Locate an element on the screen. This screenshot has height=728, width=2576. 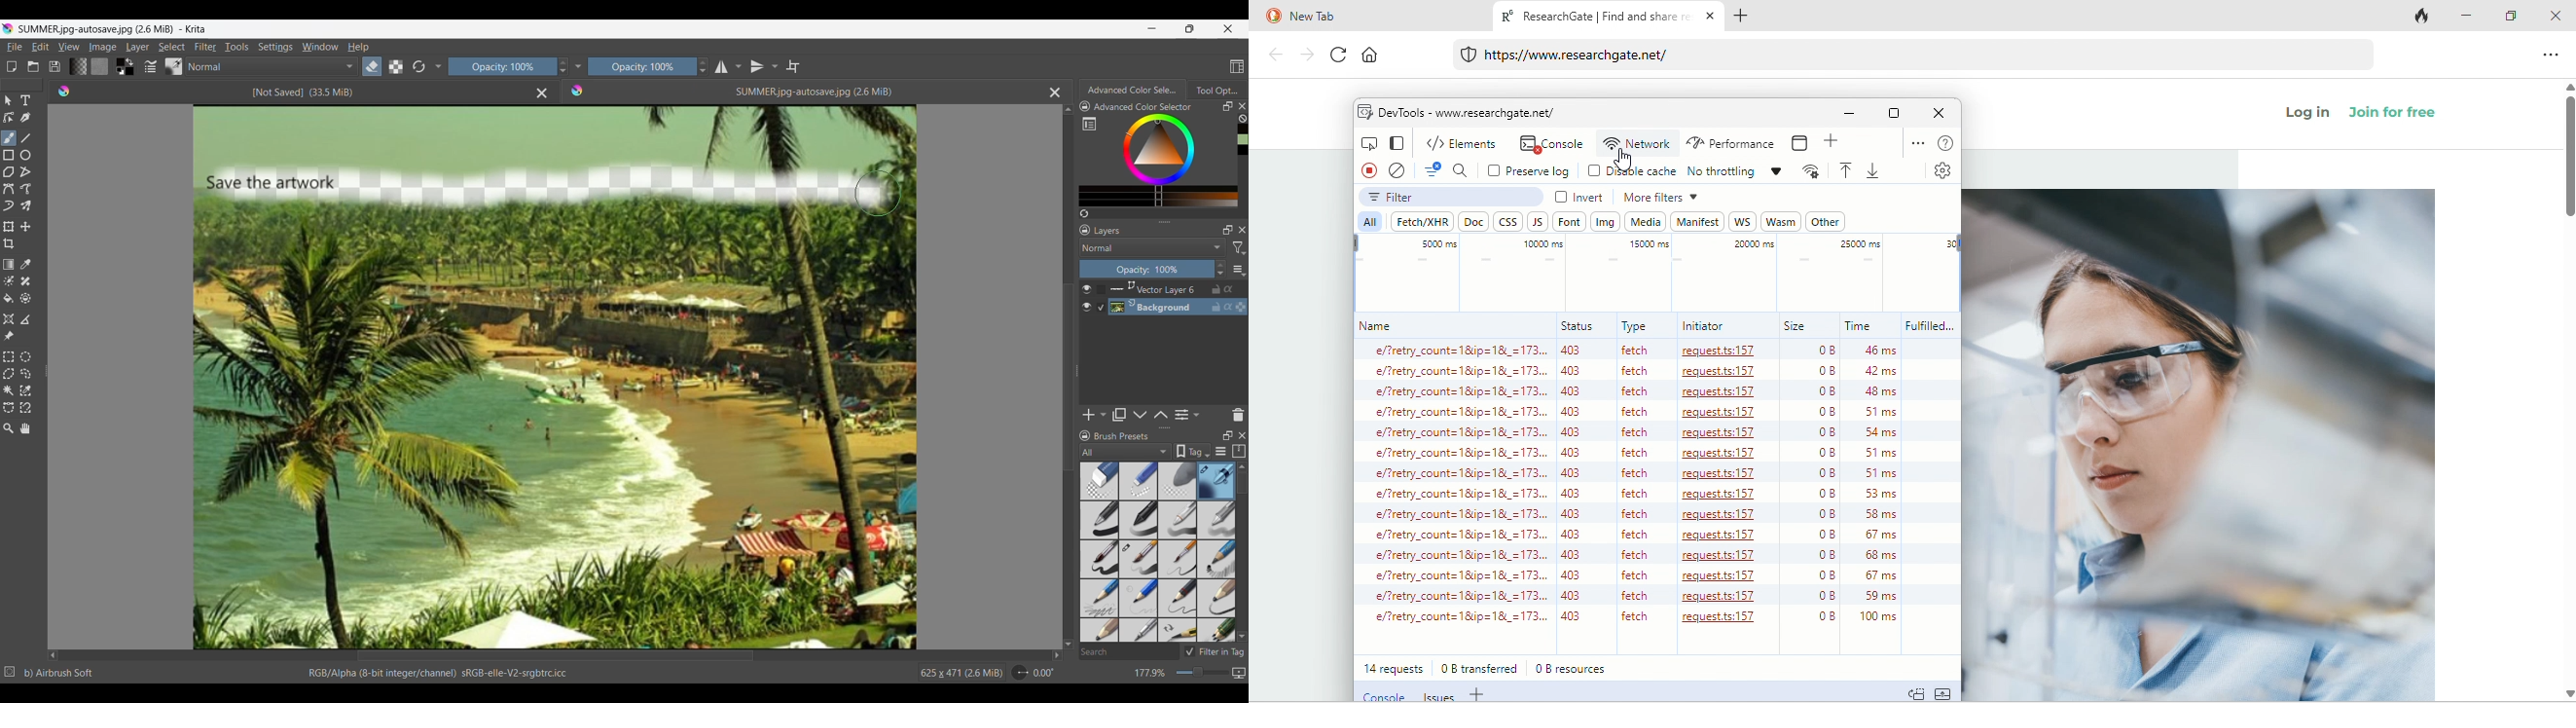
[Not Saved] (33.5 MiB) is located at coordinates (302, 92).